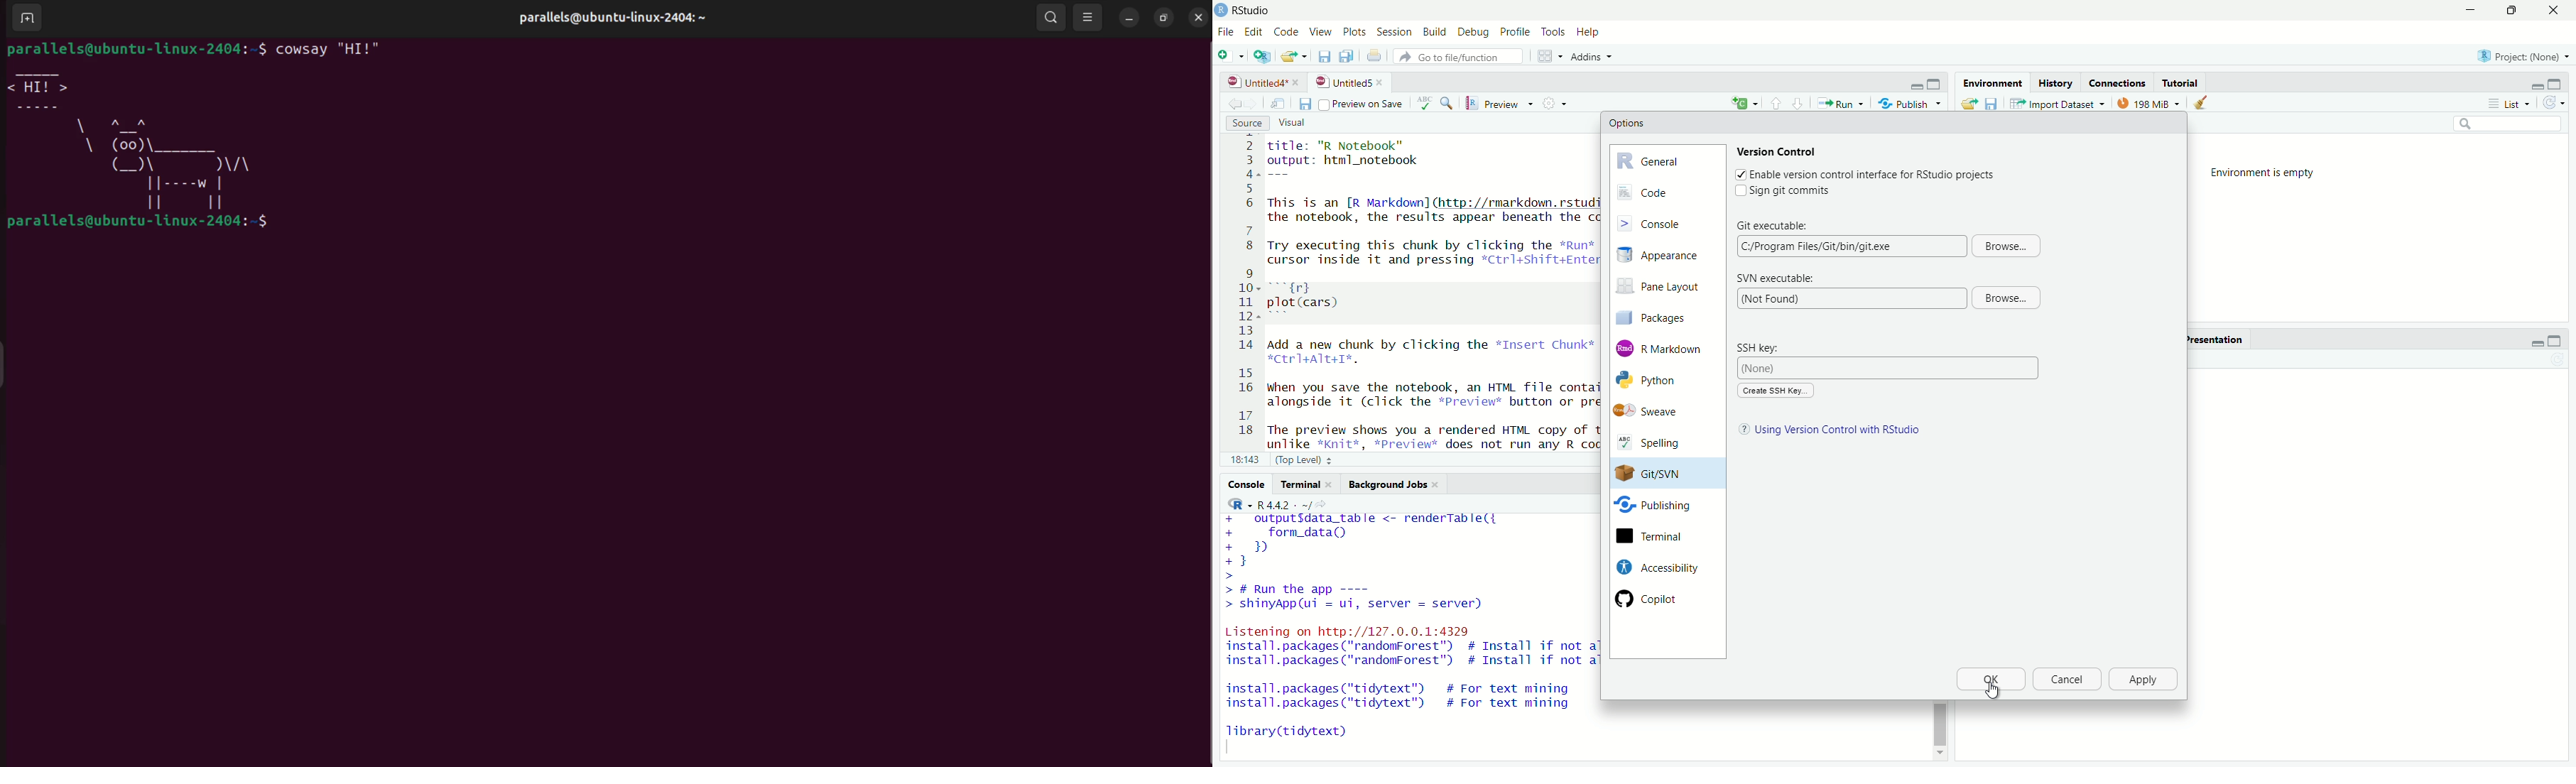  What do you see at coordinates (1474, 33) in the screenshot?
I see `Debug` at bounding box center [1474, 33].